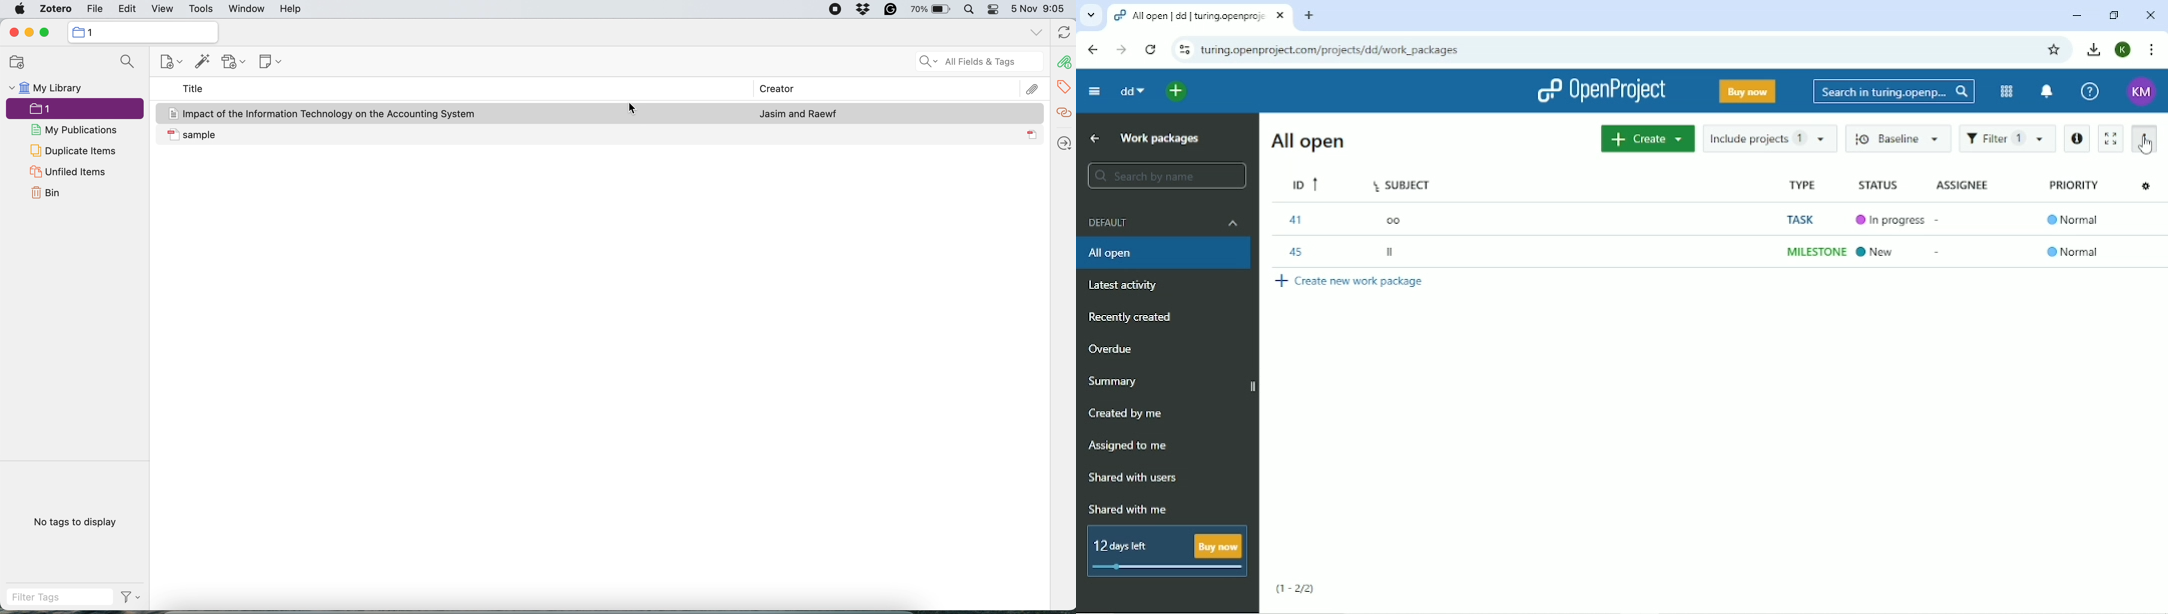 The image size is (2184, 616). I want to click on my publications, so click(75, 131).